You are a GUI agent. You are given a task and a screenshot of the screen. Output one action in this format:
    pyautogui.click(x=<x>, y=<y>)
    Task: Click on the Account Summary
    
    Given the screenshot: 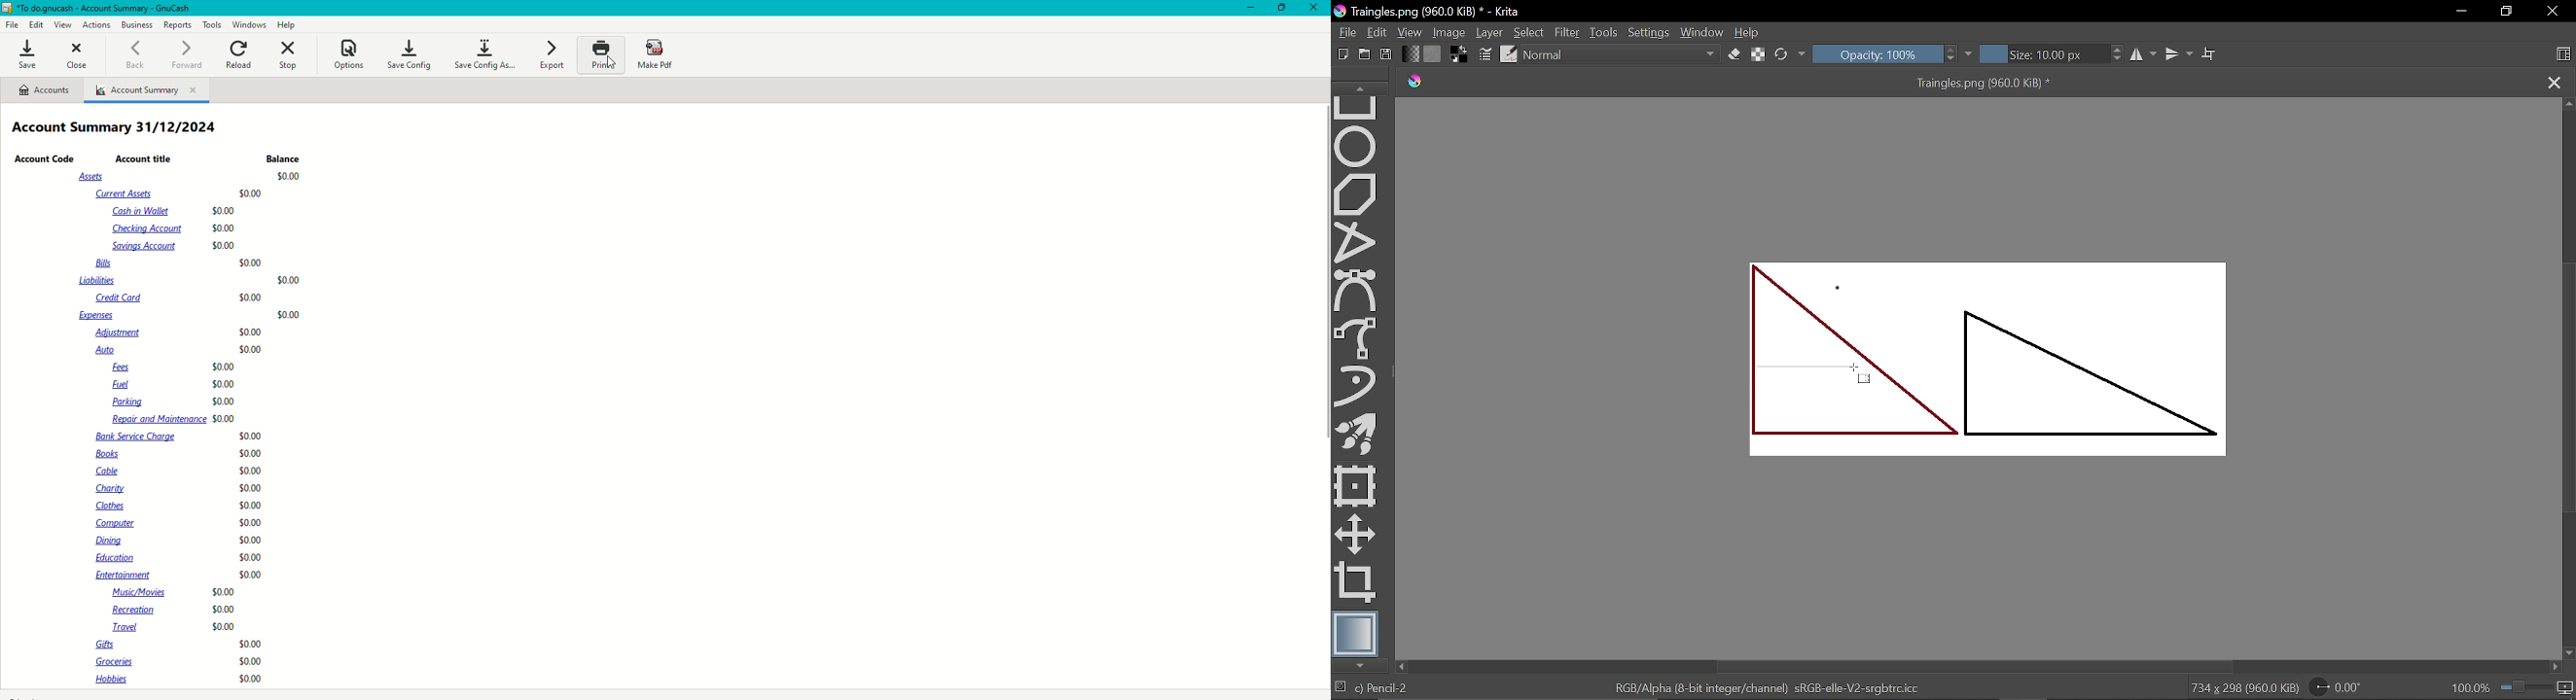 What is the action you would take?
    pyautogui.click(x=119, y=129)
    